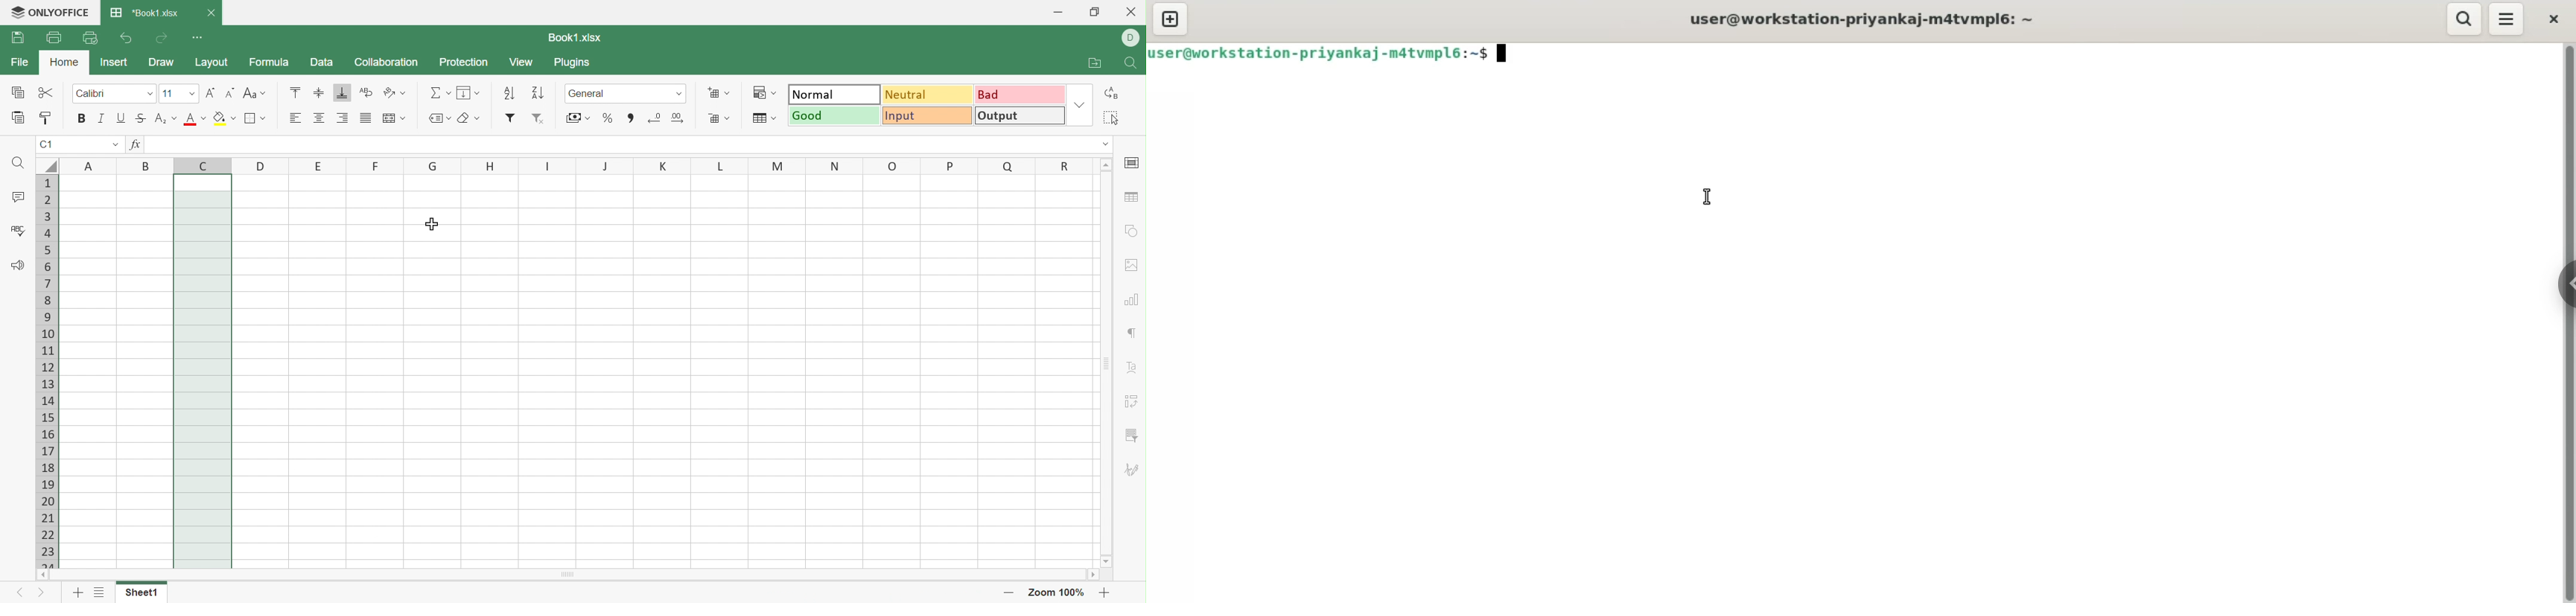 The width and height of the screenshot is (2576, 616). What do you see at coordinates (18, 162) in the screenshot?
I see `Find` at bounding box center [18, 162].